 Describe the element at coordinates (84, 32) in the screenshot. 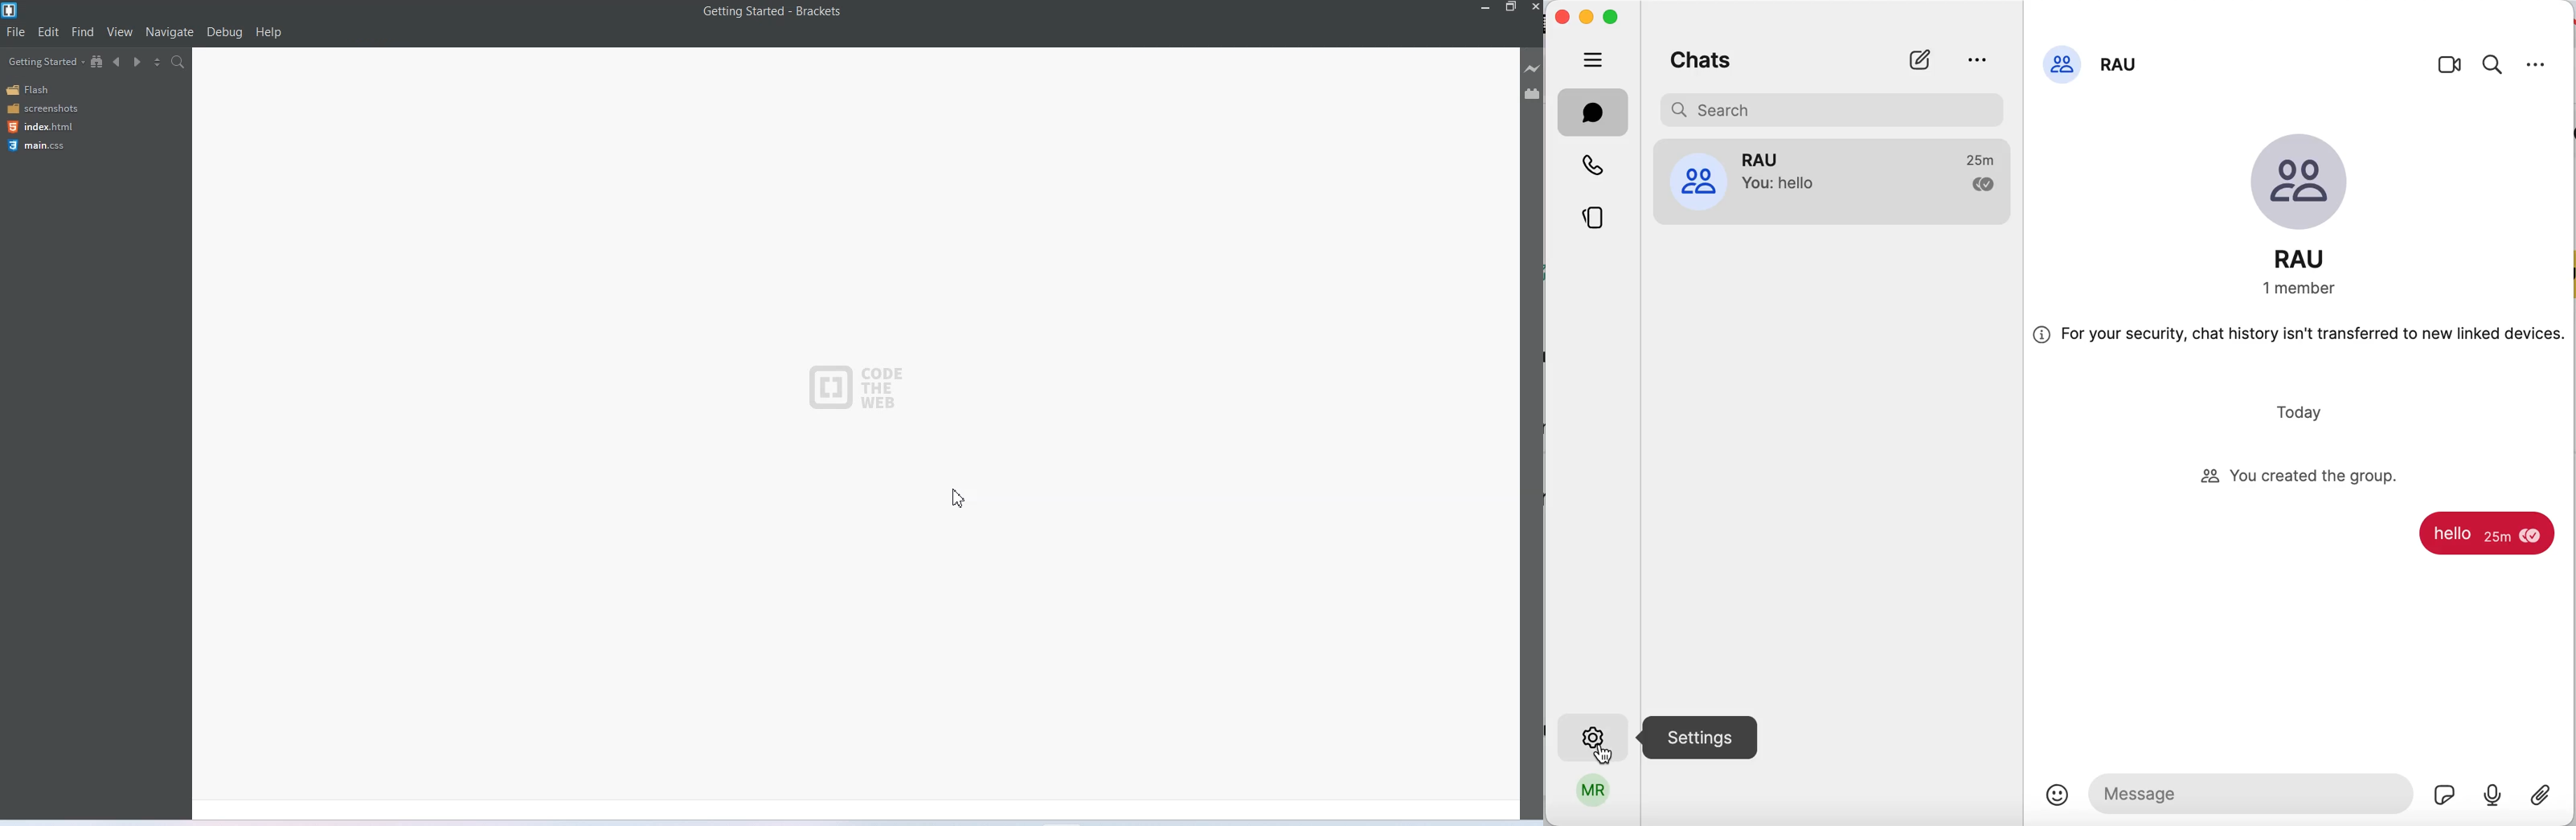

I see `Find` at that location.